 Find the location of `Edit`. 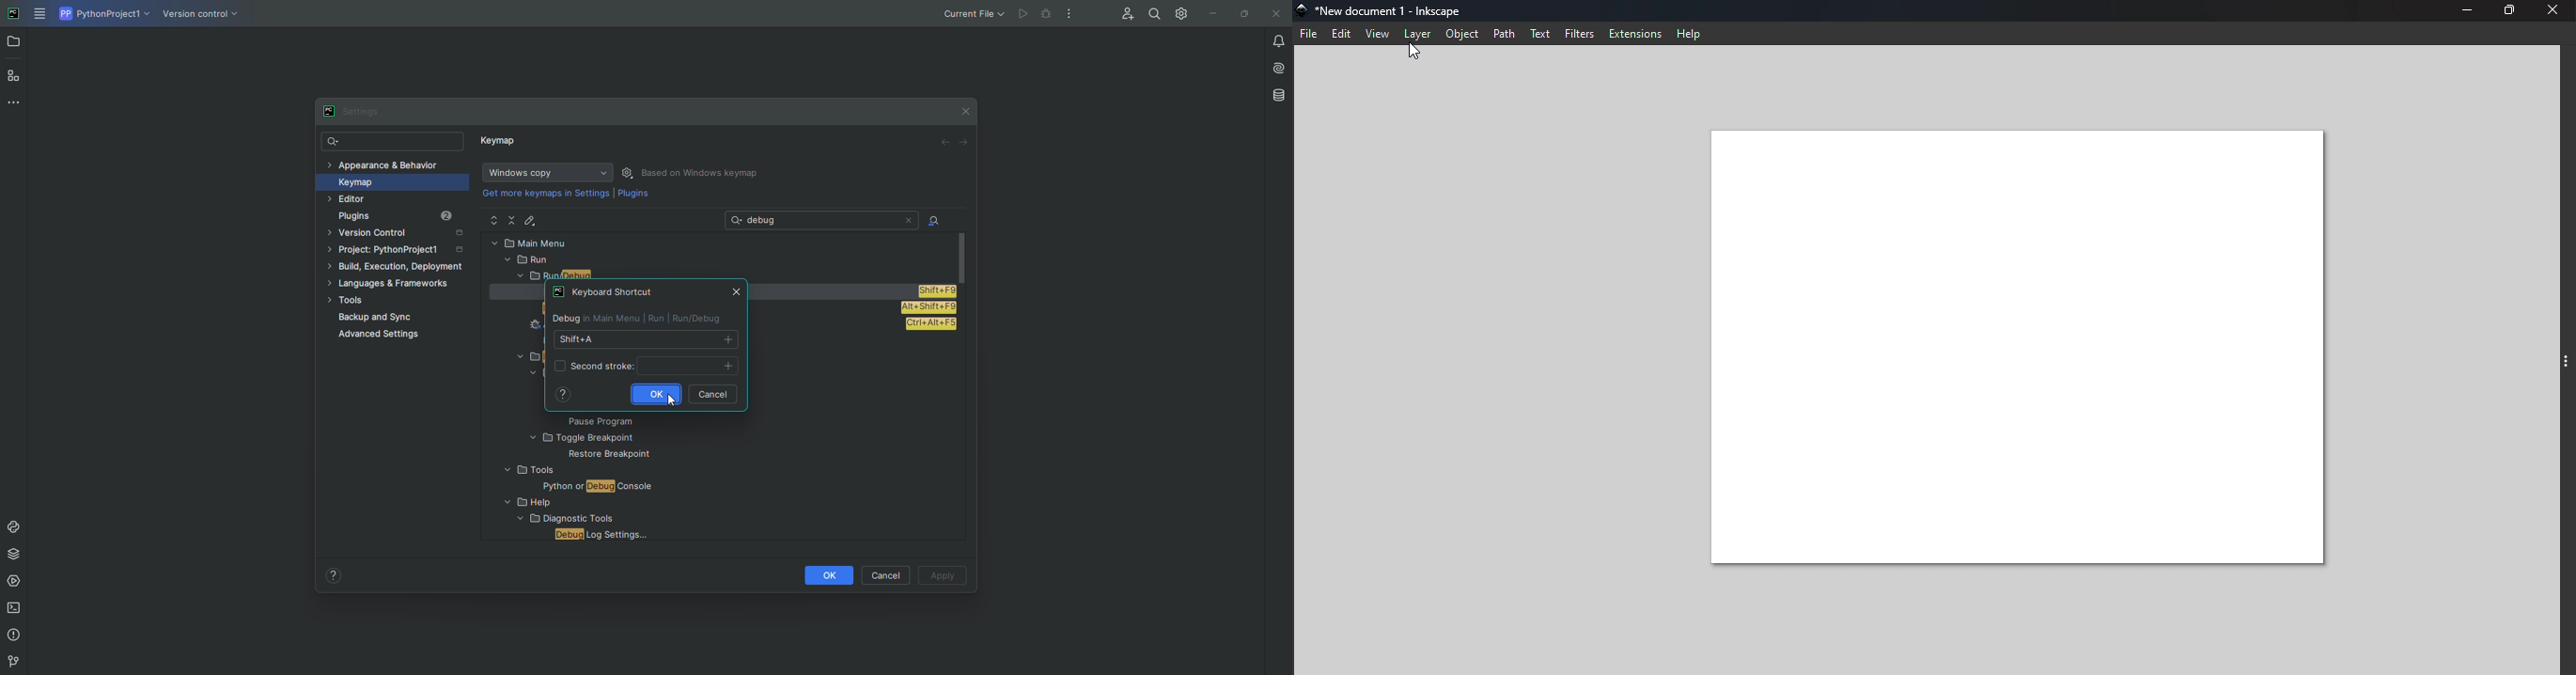

Edit is located at coordinates (1343, 35).